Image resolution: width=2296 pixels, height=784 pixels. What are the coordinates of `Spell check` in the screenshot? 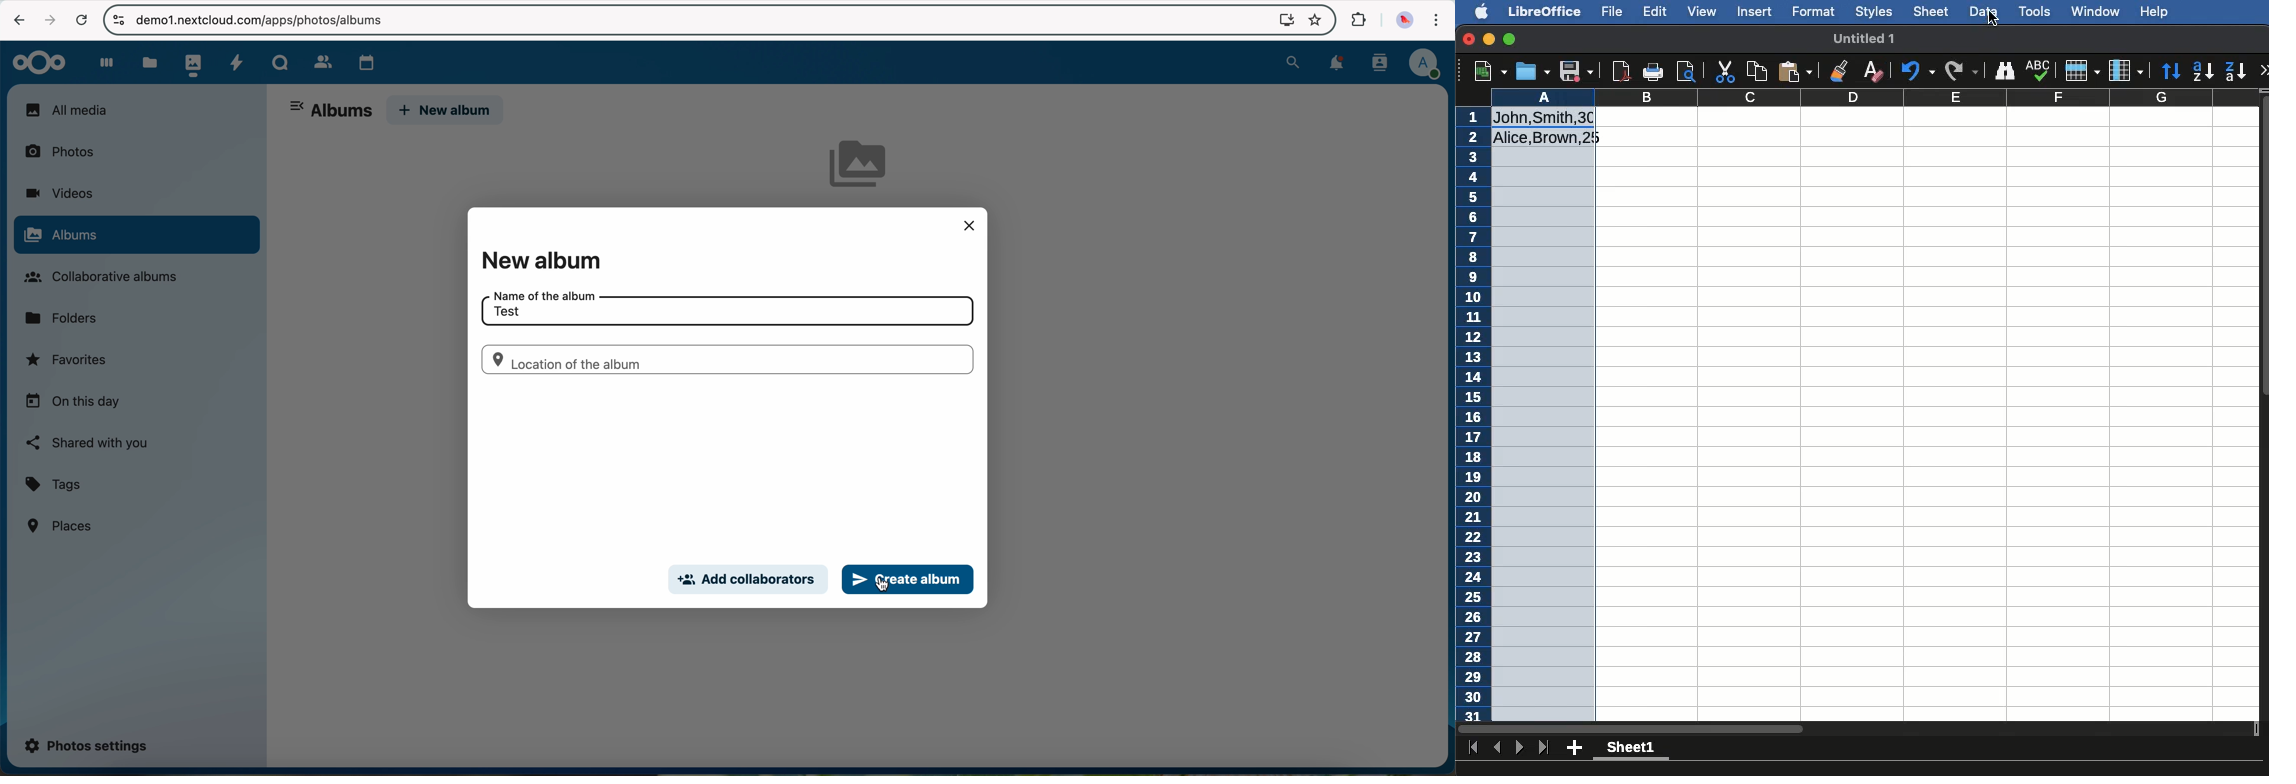 It's located at (2039, 69).